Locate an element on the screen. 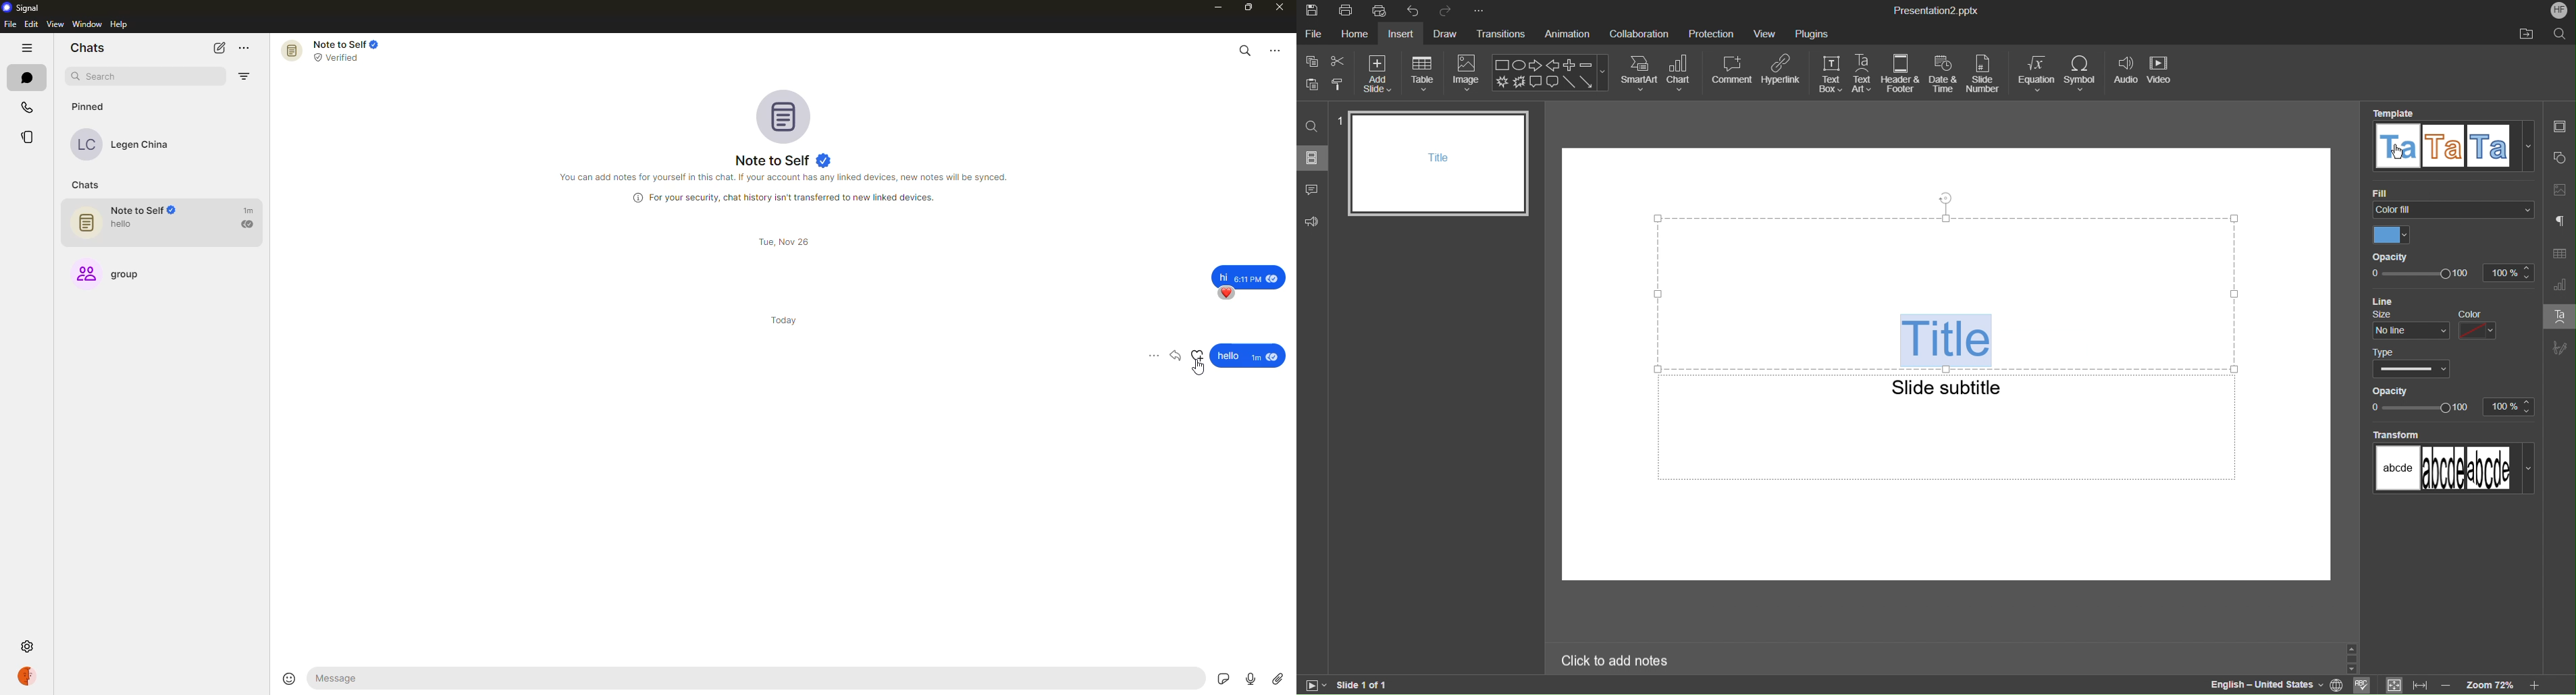  Protection is located at coordinates (1712, 33).